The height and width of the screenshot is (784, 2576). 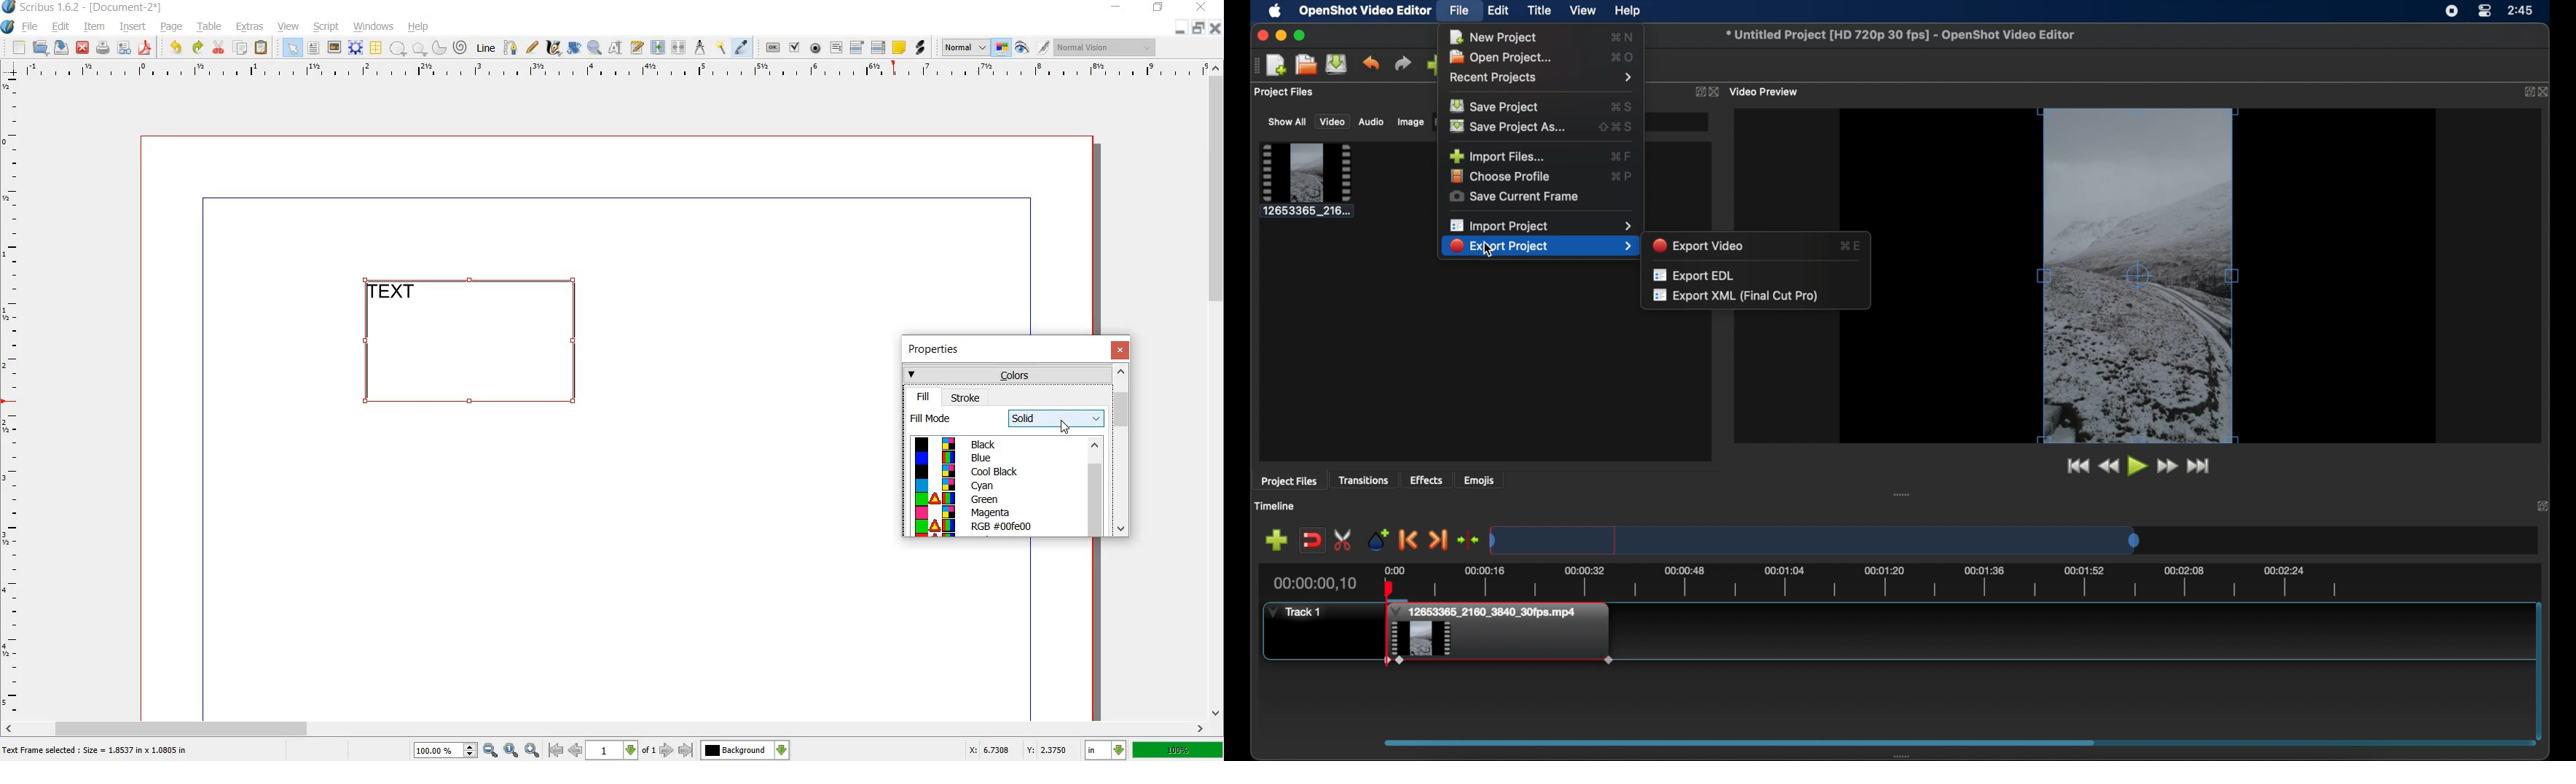 What do you see at coordinates (482, 341) in the screenshot?
I see `text frame selected` at bounding box center [482, 341].